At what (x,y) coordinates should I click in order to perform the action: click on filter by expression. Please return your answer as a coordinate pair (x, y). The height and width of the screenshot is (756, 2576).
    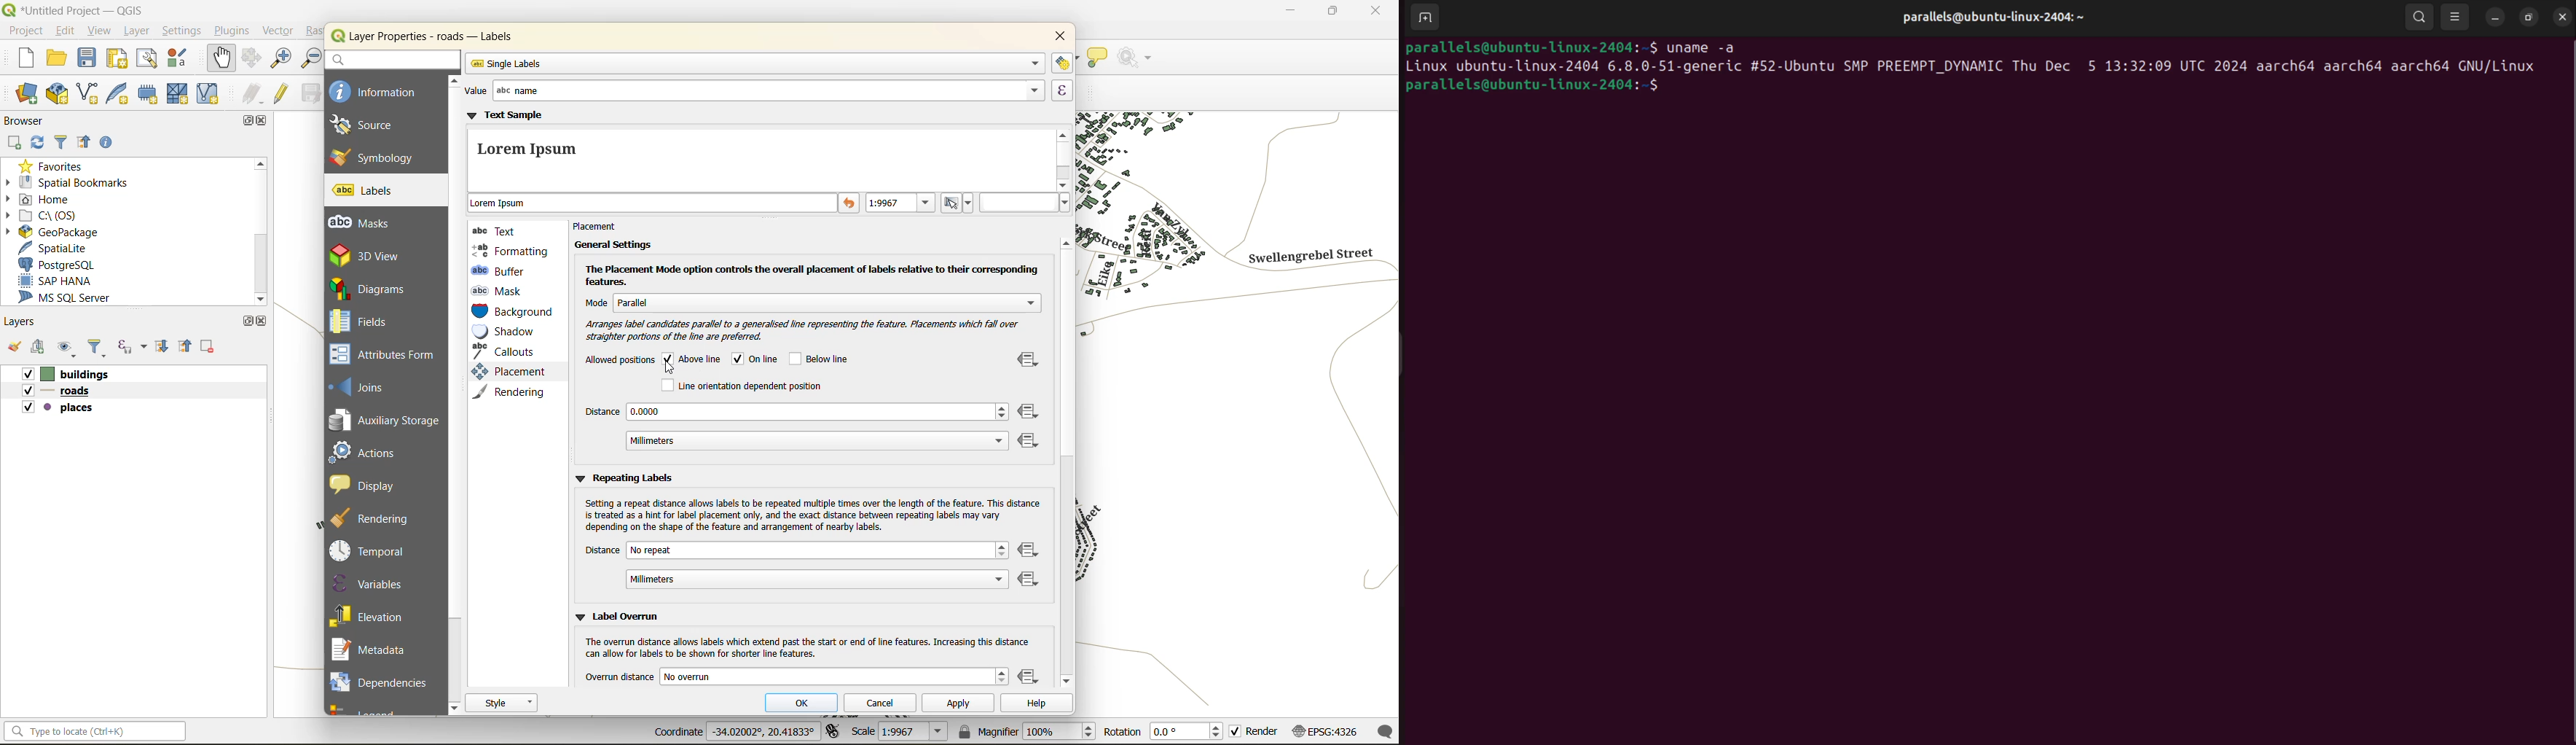
    Looking at the image, I should click on (132, 347).